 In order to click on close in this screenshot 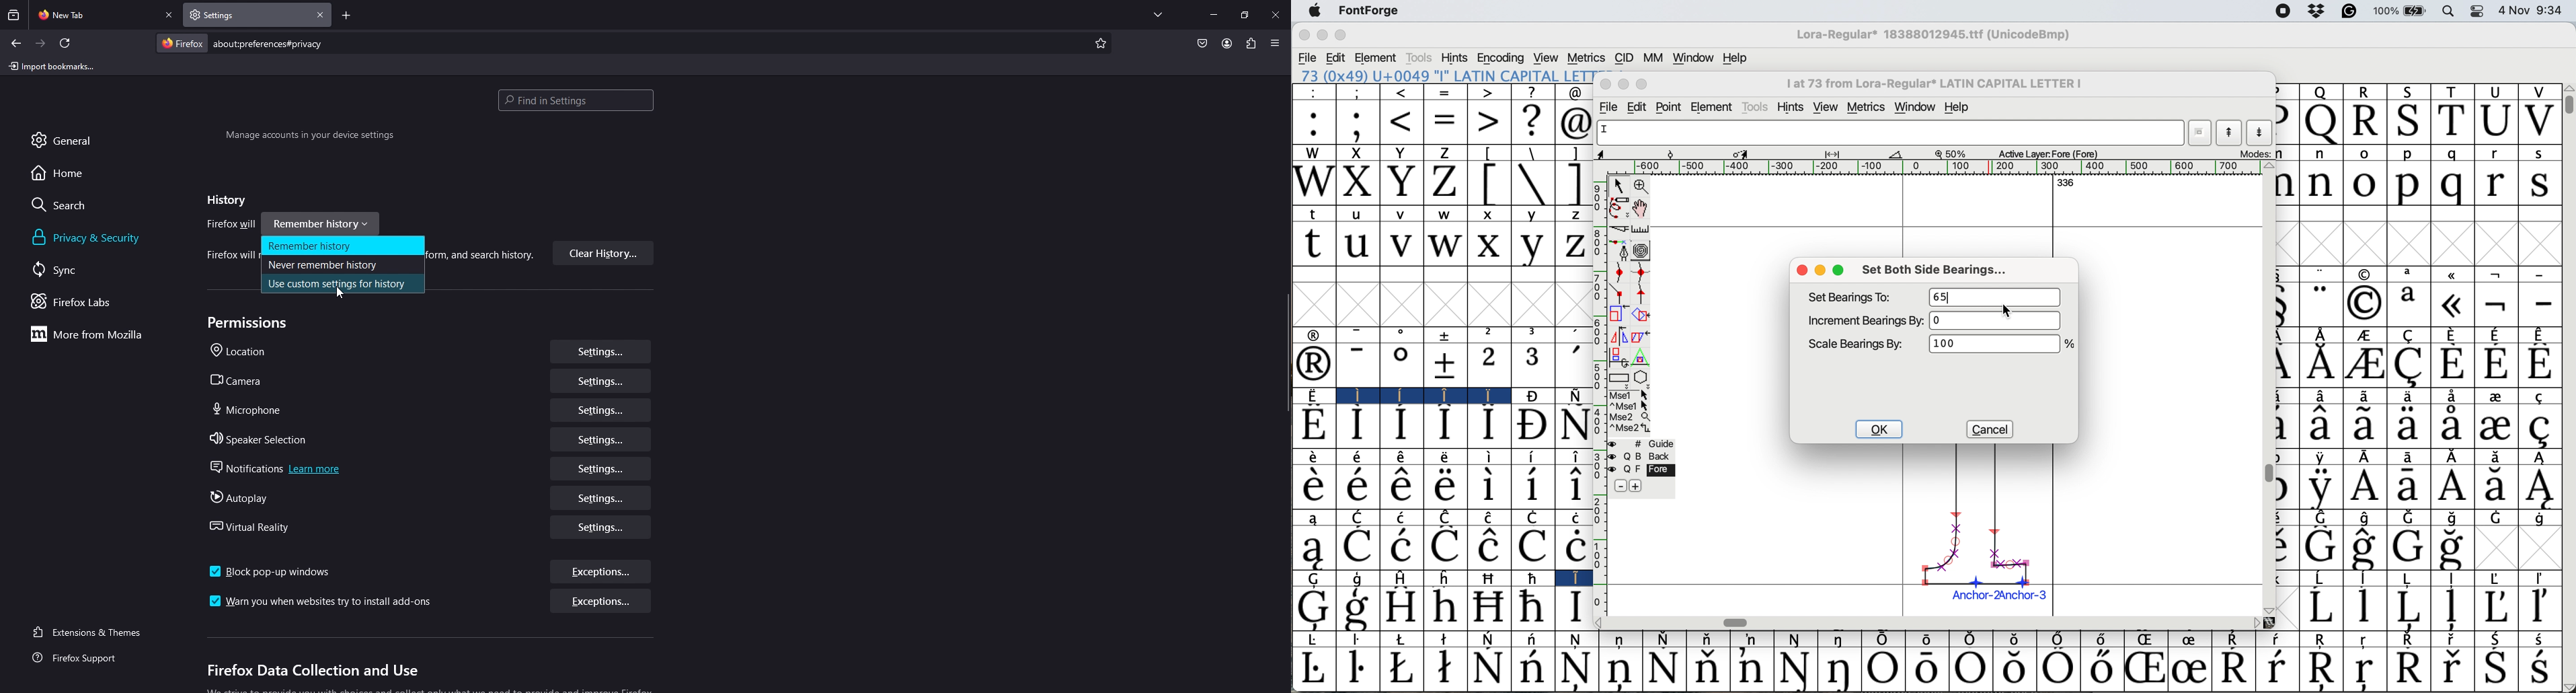, I will do `click(1277, 13)`.